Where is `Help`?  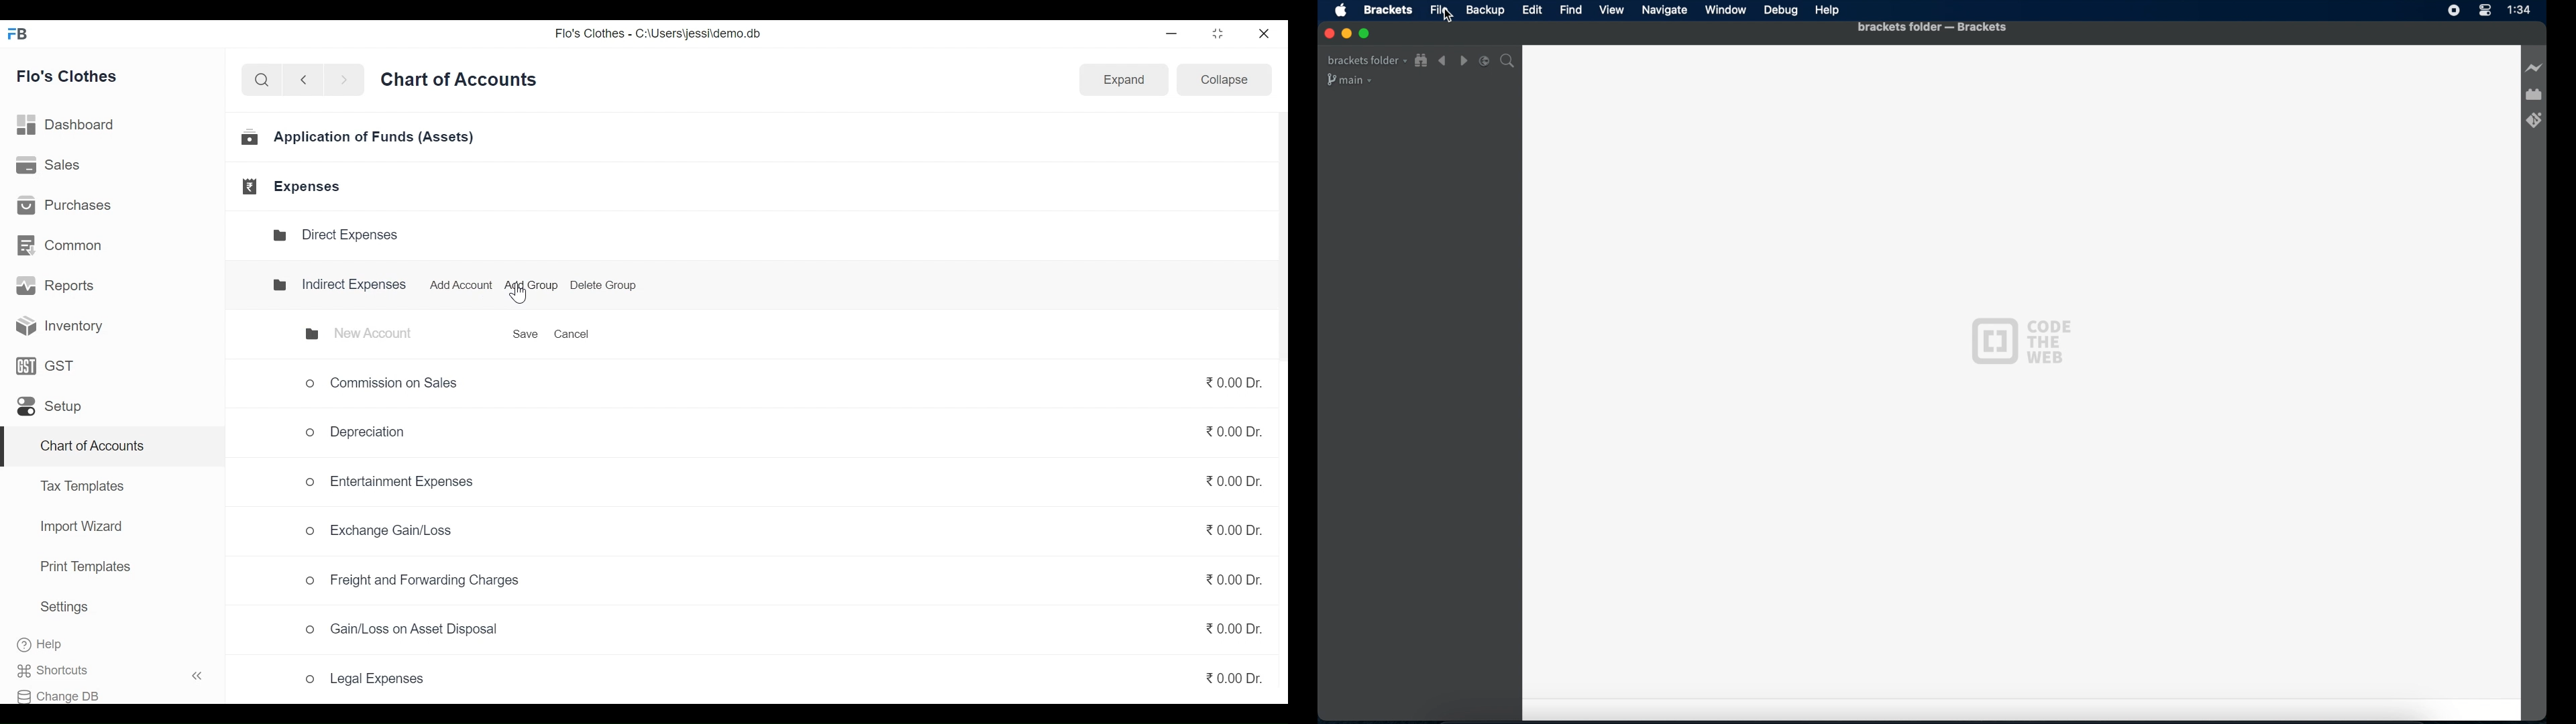
Help is located at coordinates (54, 645).